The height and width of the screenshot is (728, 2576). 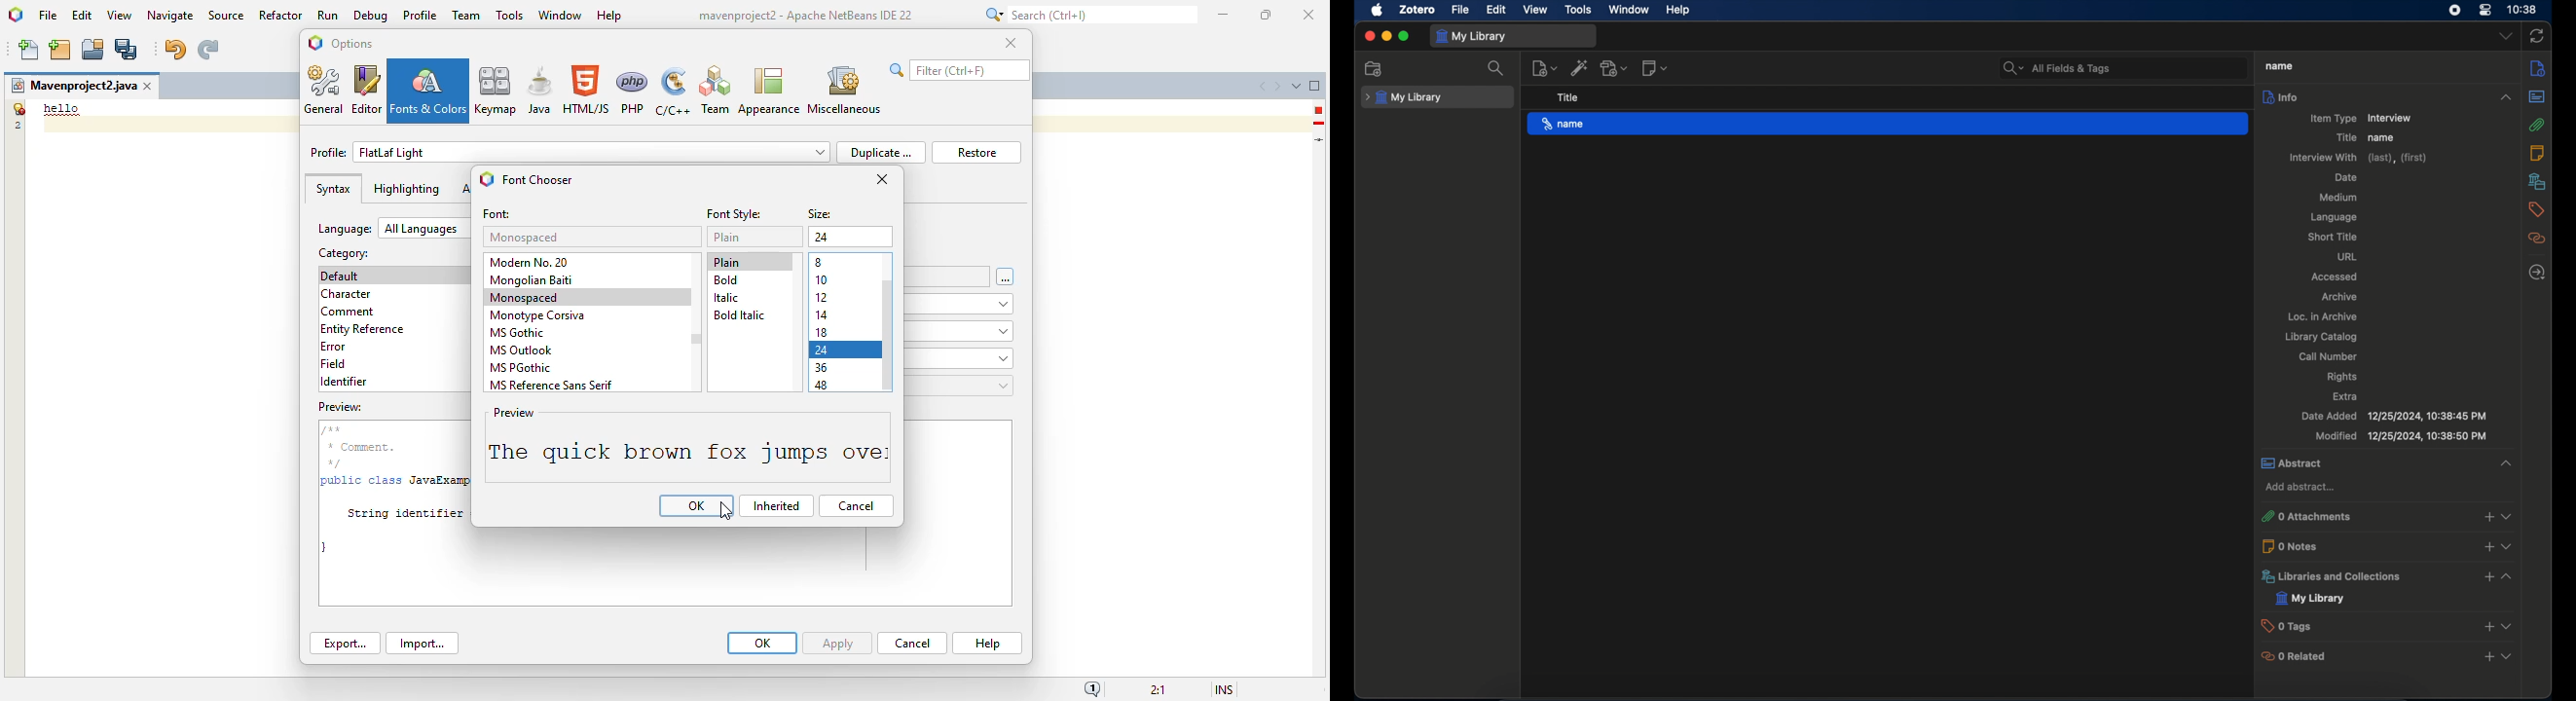 I want to click on name, so click(x=1888, y=124).